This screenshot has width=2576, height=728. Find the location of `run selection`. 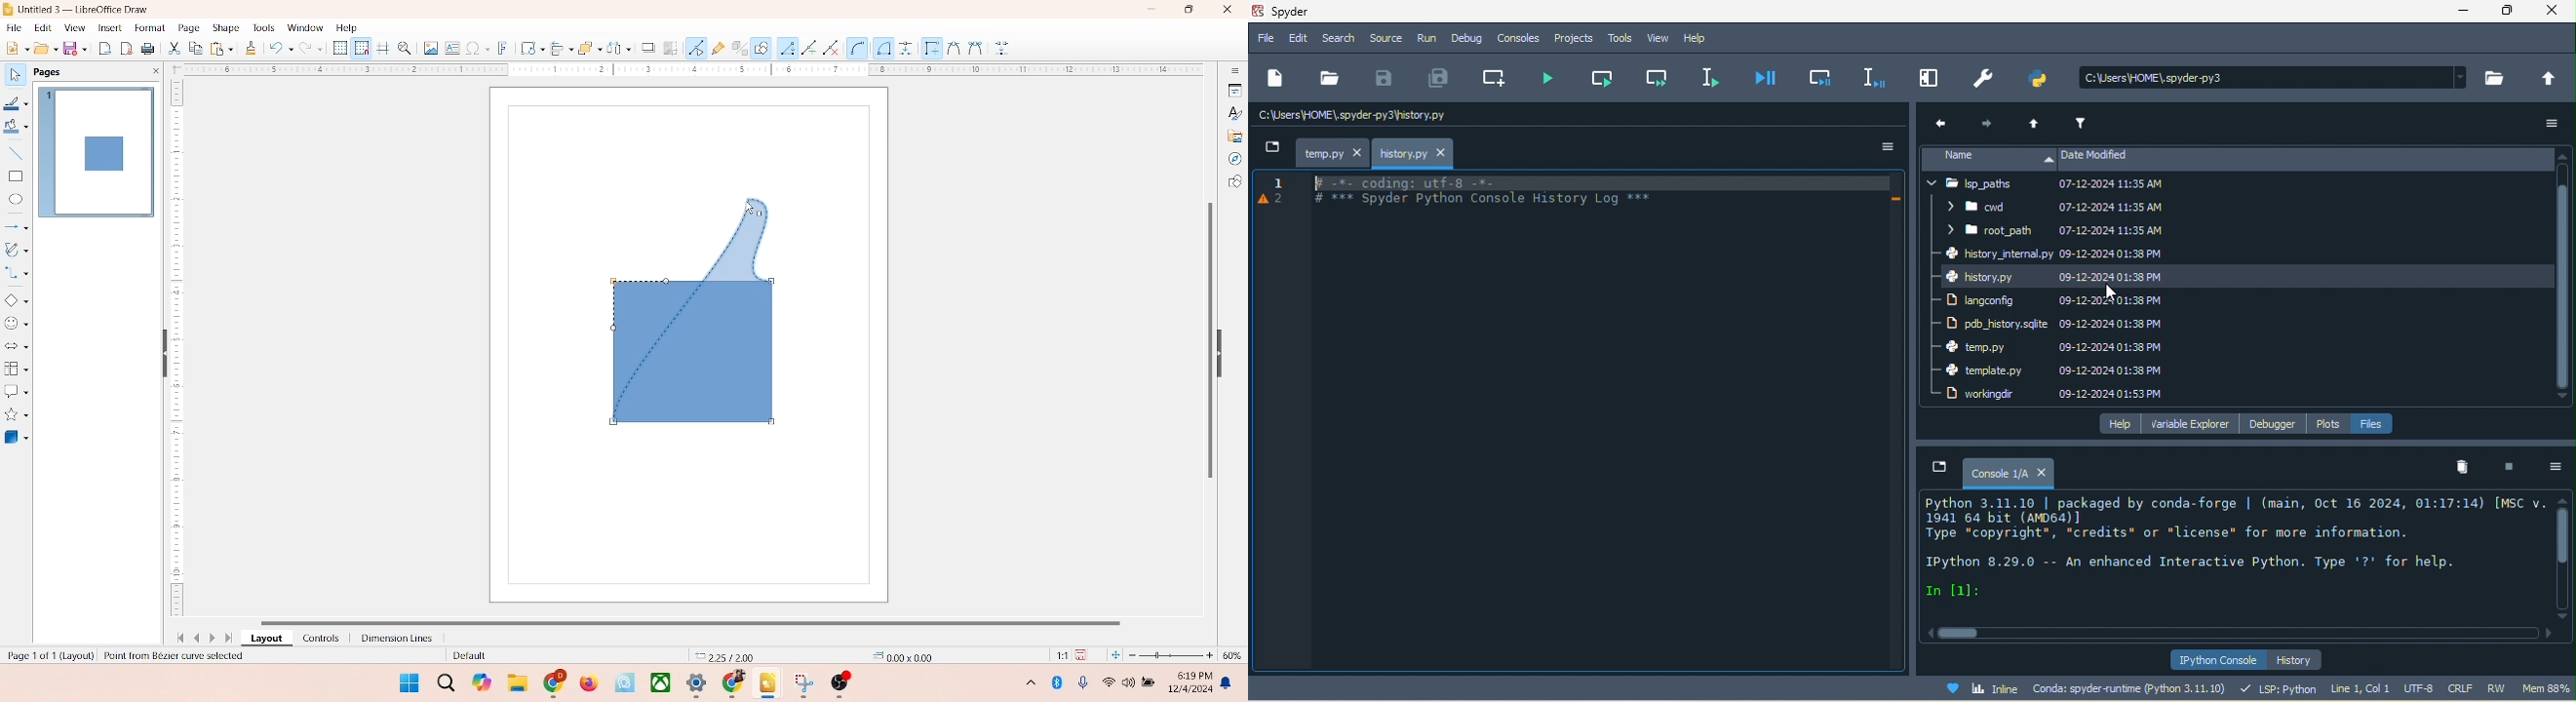

run selection is located at coordinates (1711, 76).